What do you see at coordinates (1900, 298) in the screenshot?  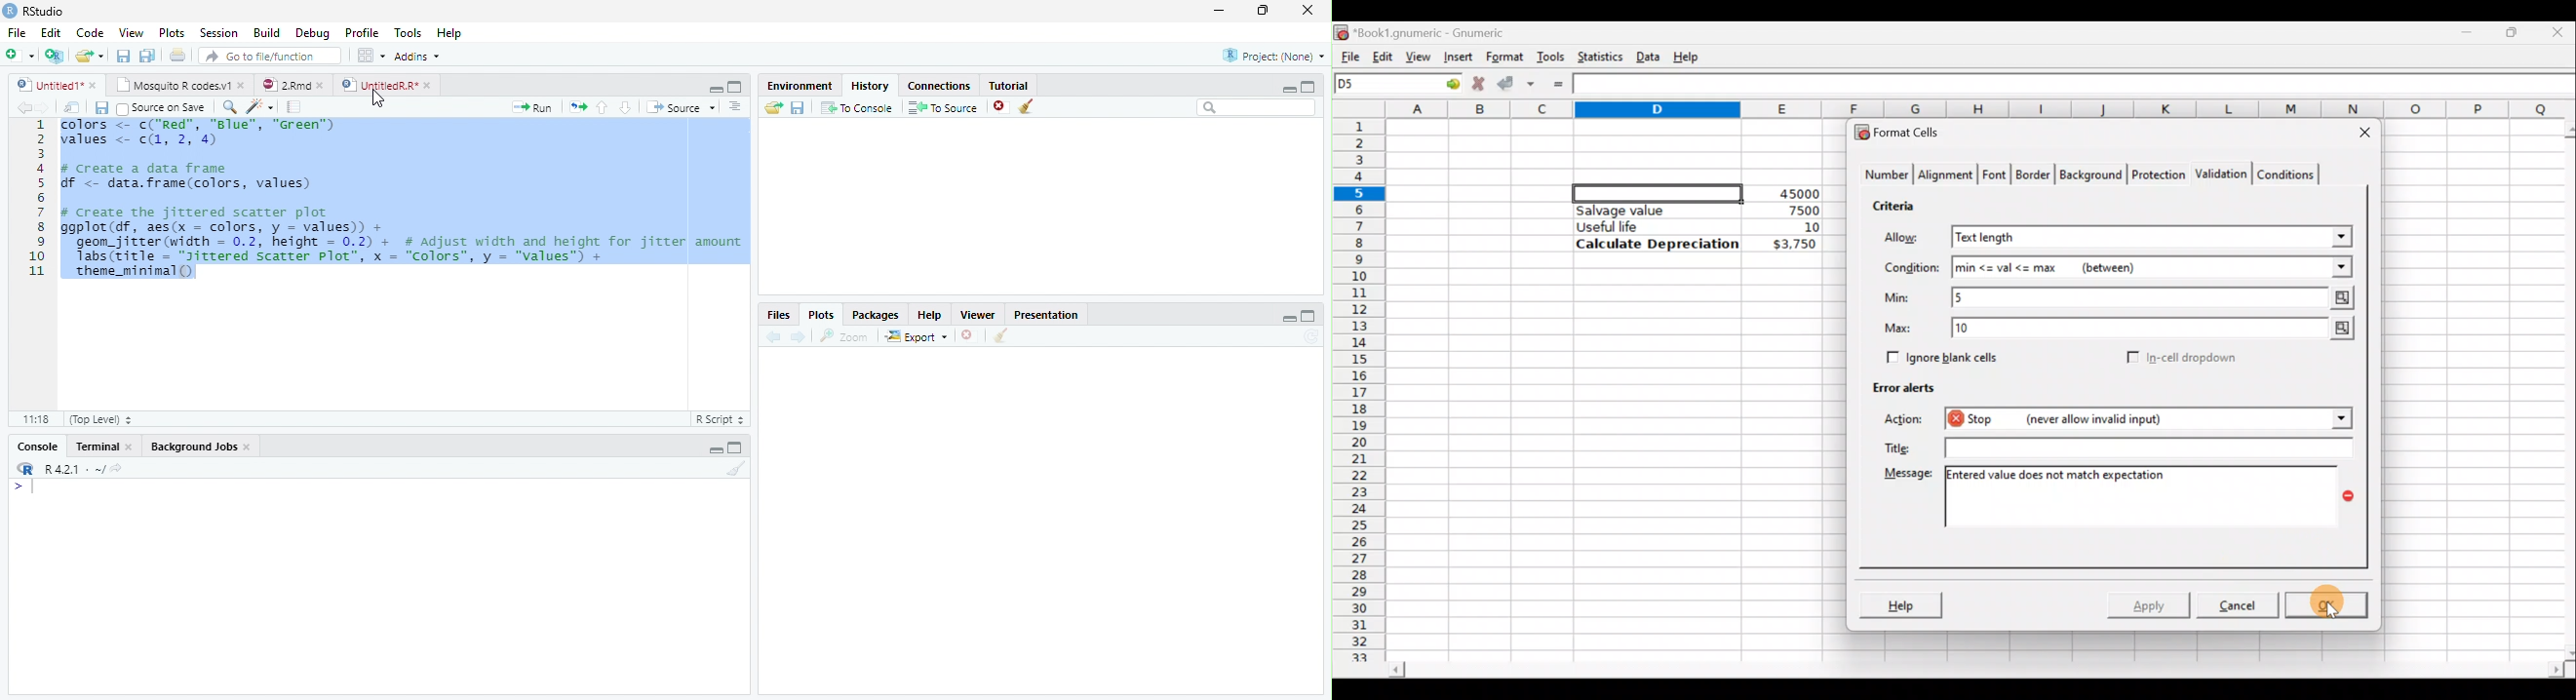 I see `Min` at bounding box center [1900, 298].